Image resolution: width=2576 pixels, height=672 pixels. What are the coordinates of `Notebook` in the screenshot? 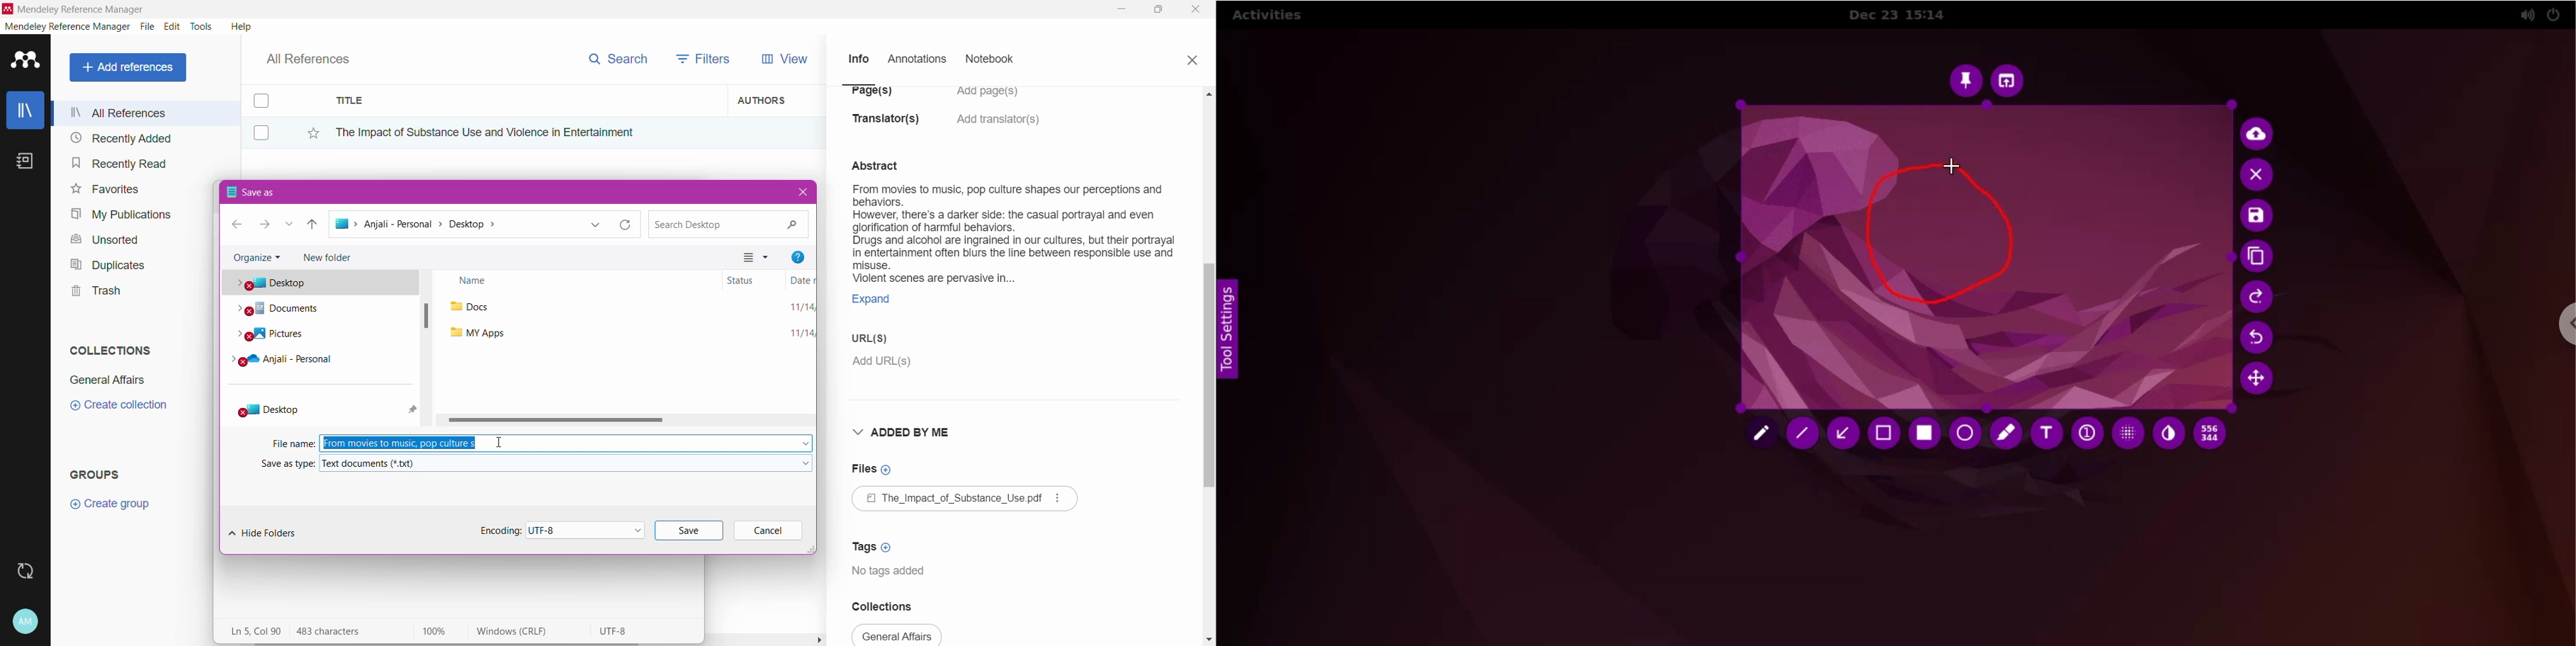 It's located at (994, 60).